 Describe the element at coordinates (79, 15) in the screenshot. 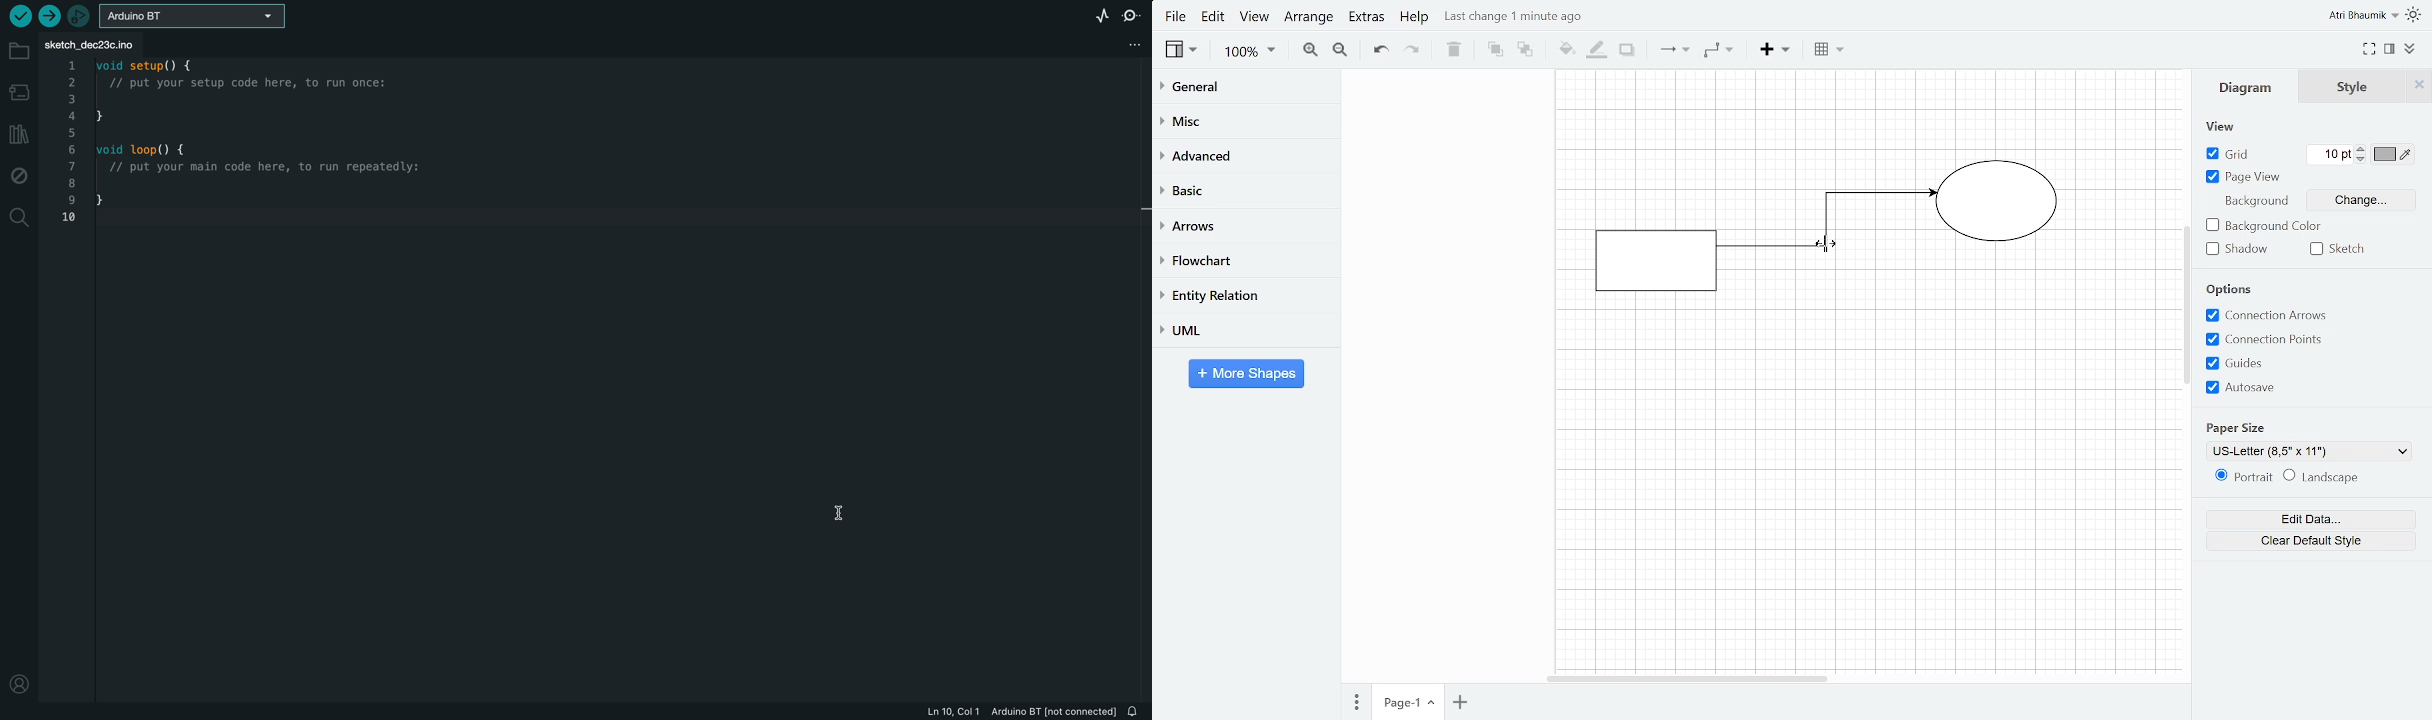

I see `debugger` at that location.